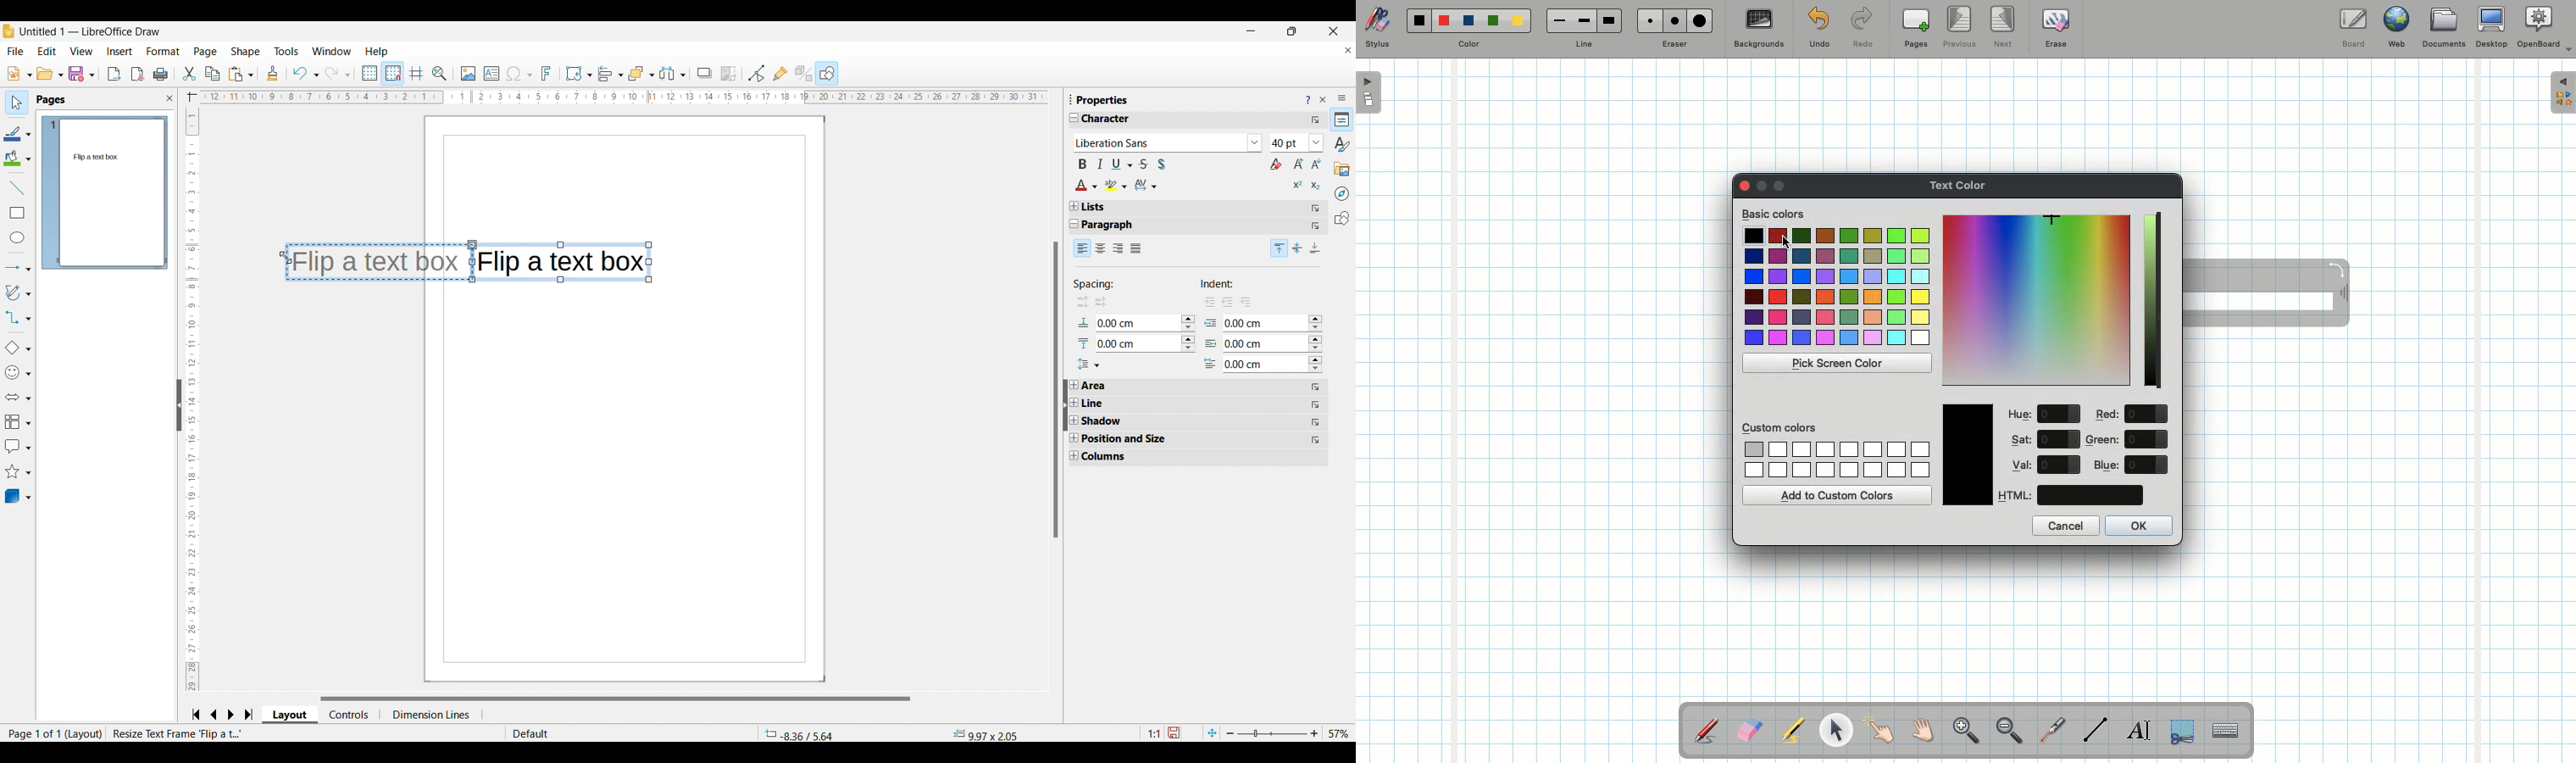 This screenshot has width=2576, height=784. I want to click on Alignment options, so click(610, 74).